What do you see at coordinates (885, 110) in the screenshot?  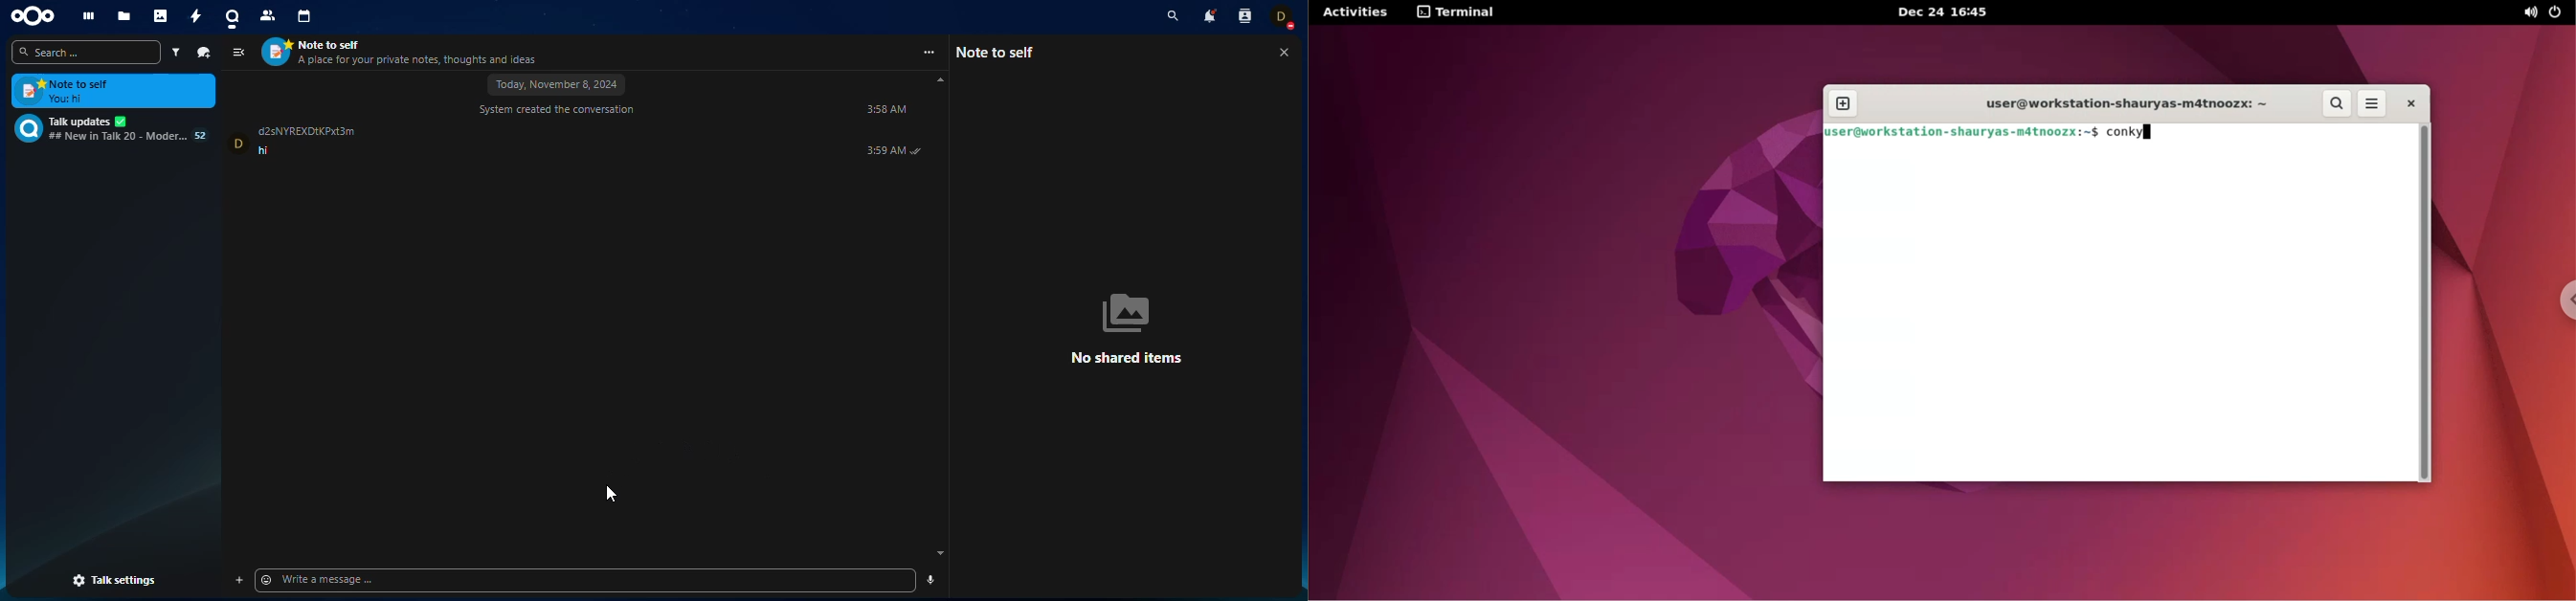 I see `time` at bounding box center [885, 110].